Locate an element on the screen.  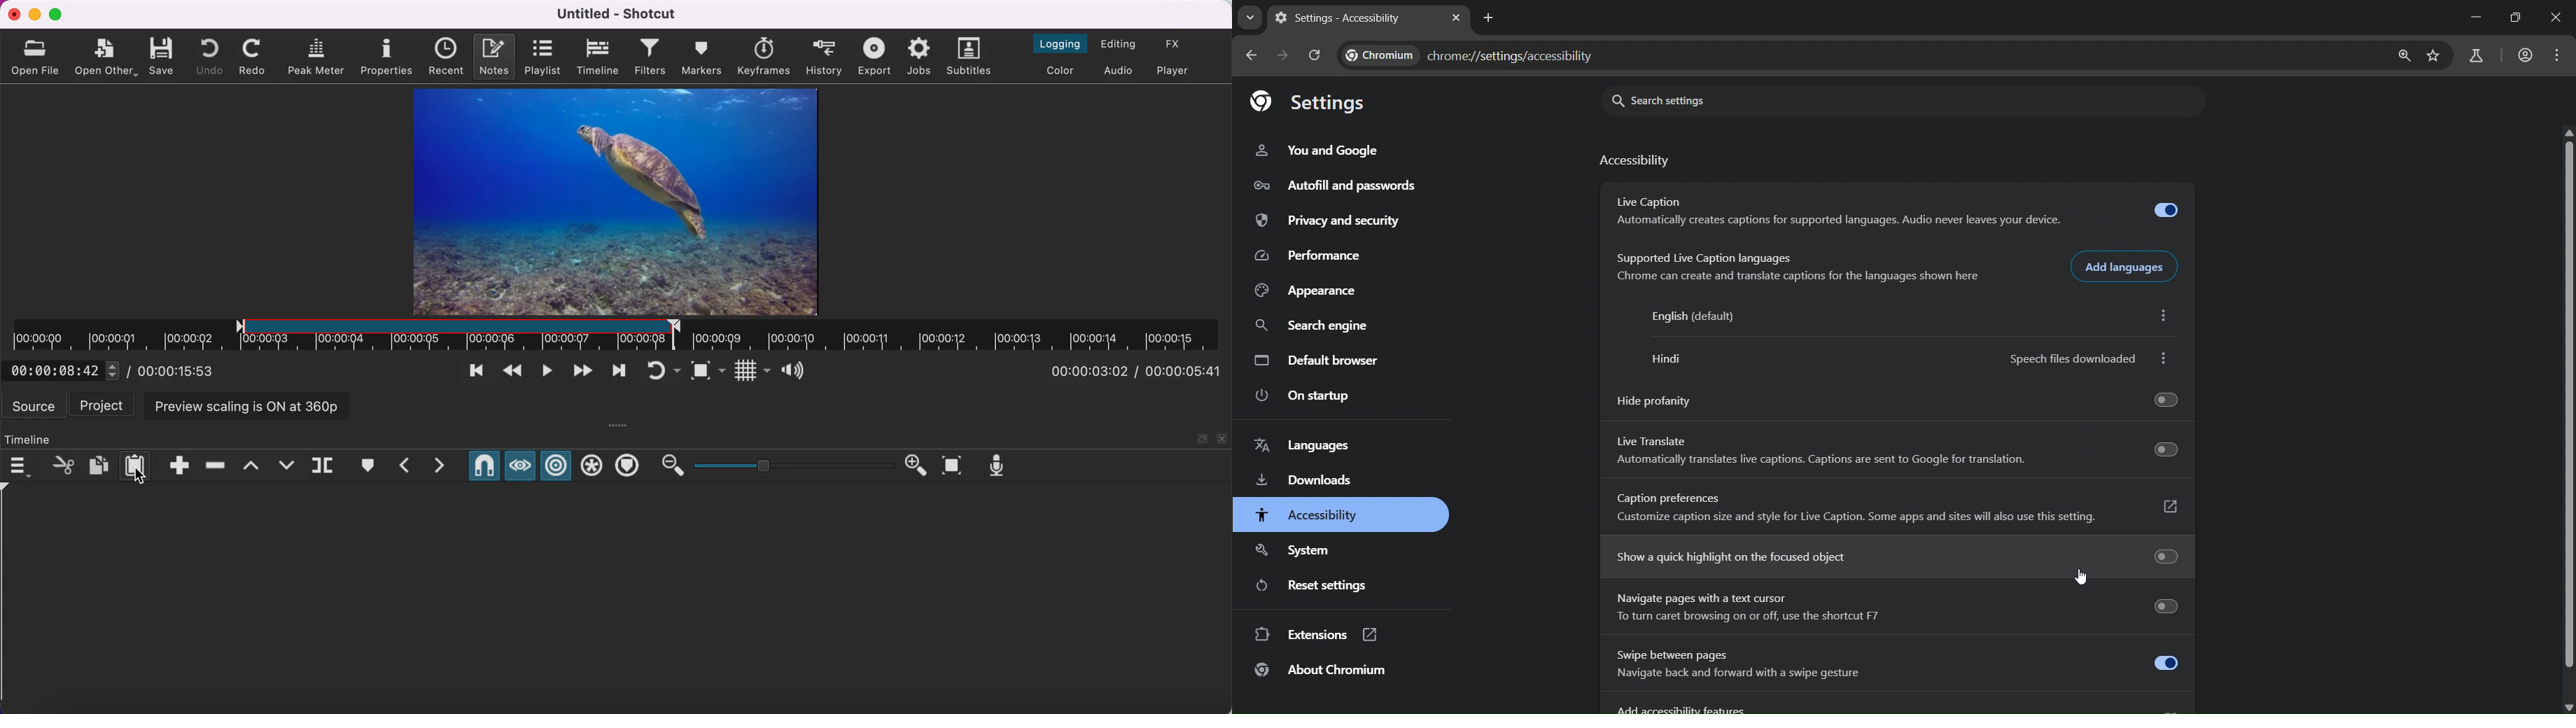
playlist is located at coordinates (544, 58).